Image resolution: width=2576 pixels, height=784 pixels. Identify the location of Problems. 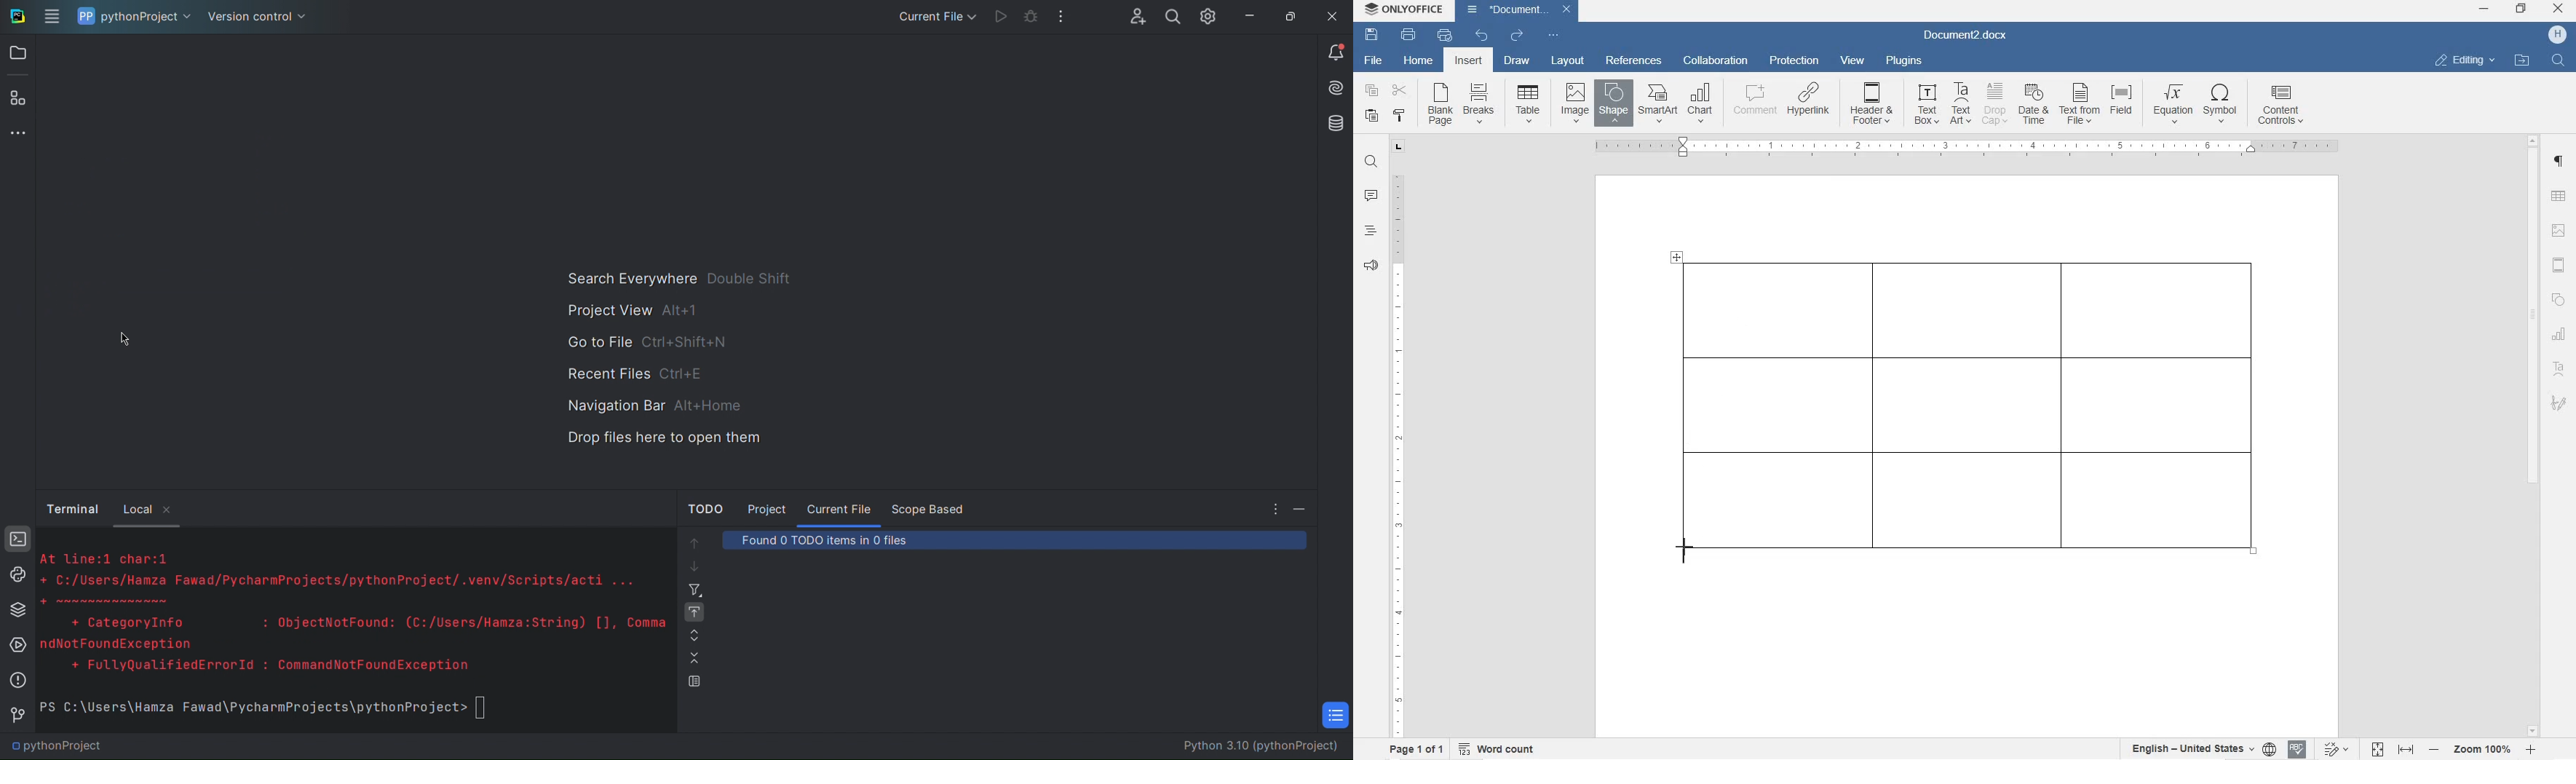
(13, 682).